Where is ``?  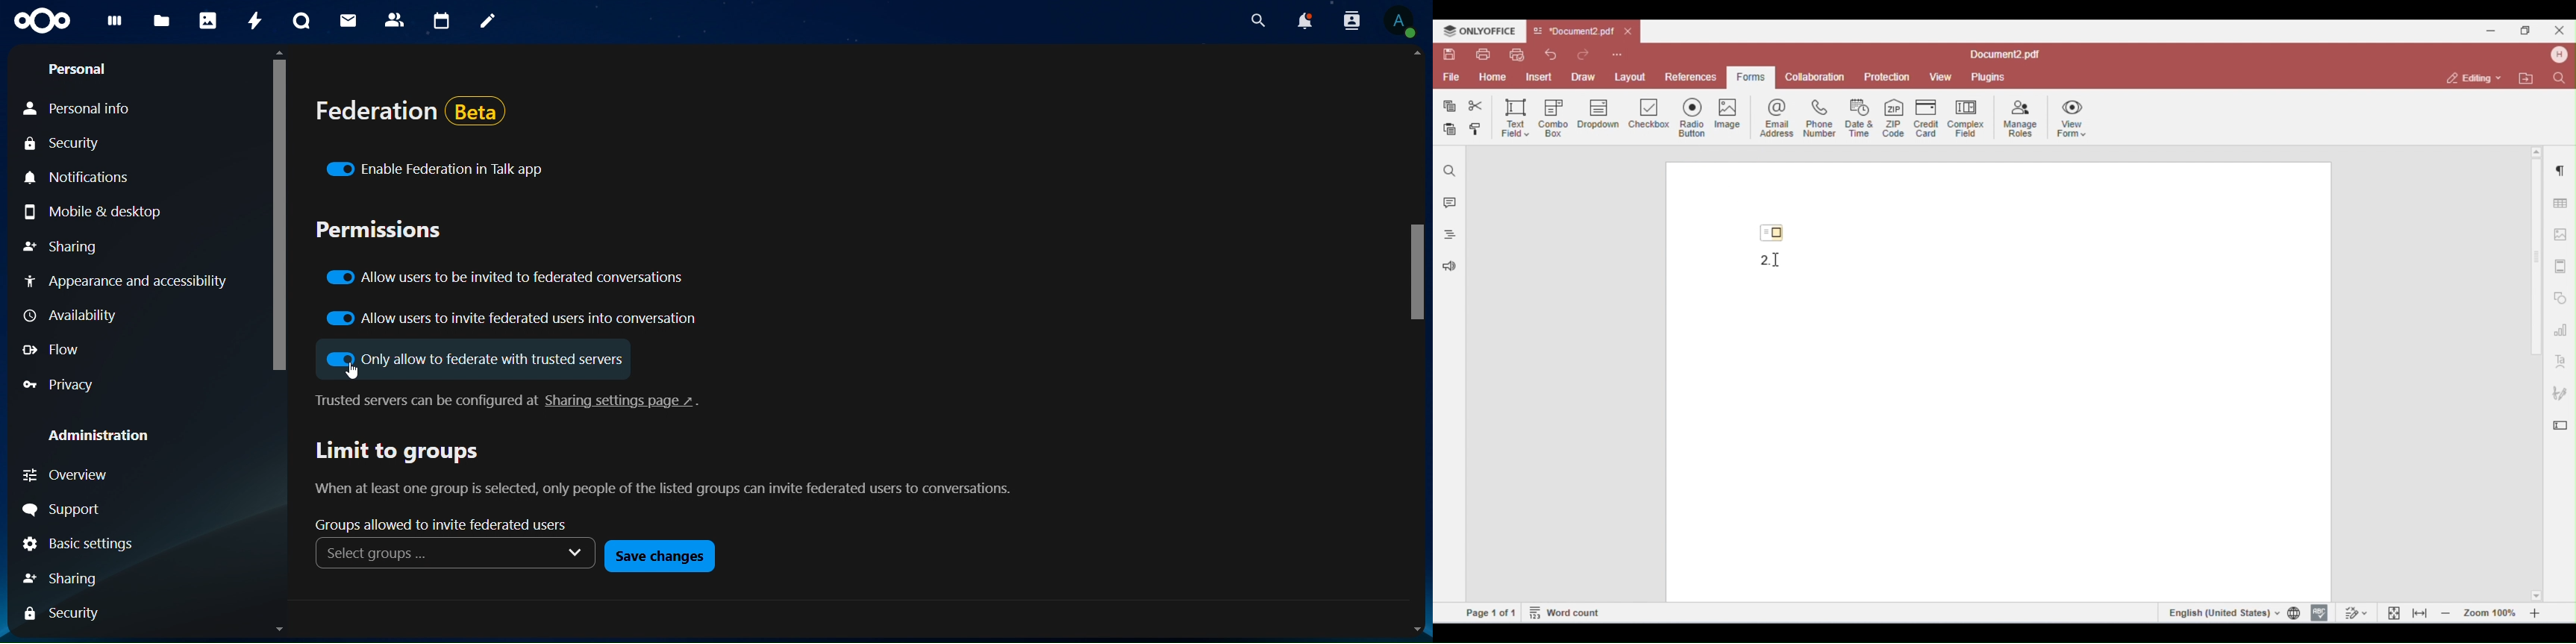  is located at coordinates (343, 360).